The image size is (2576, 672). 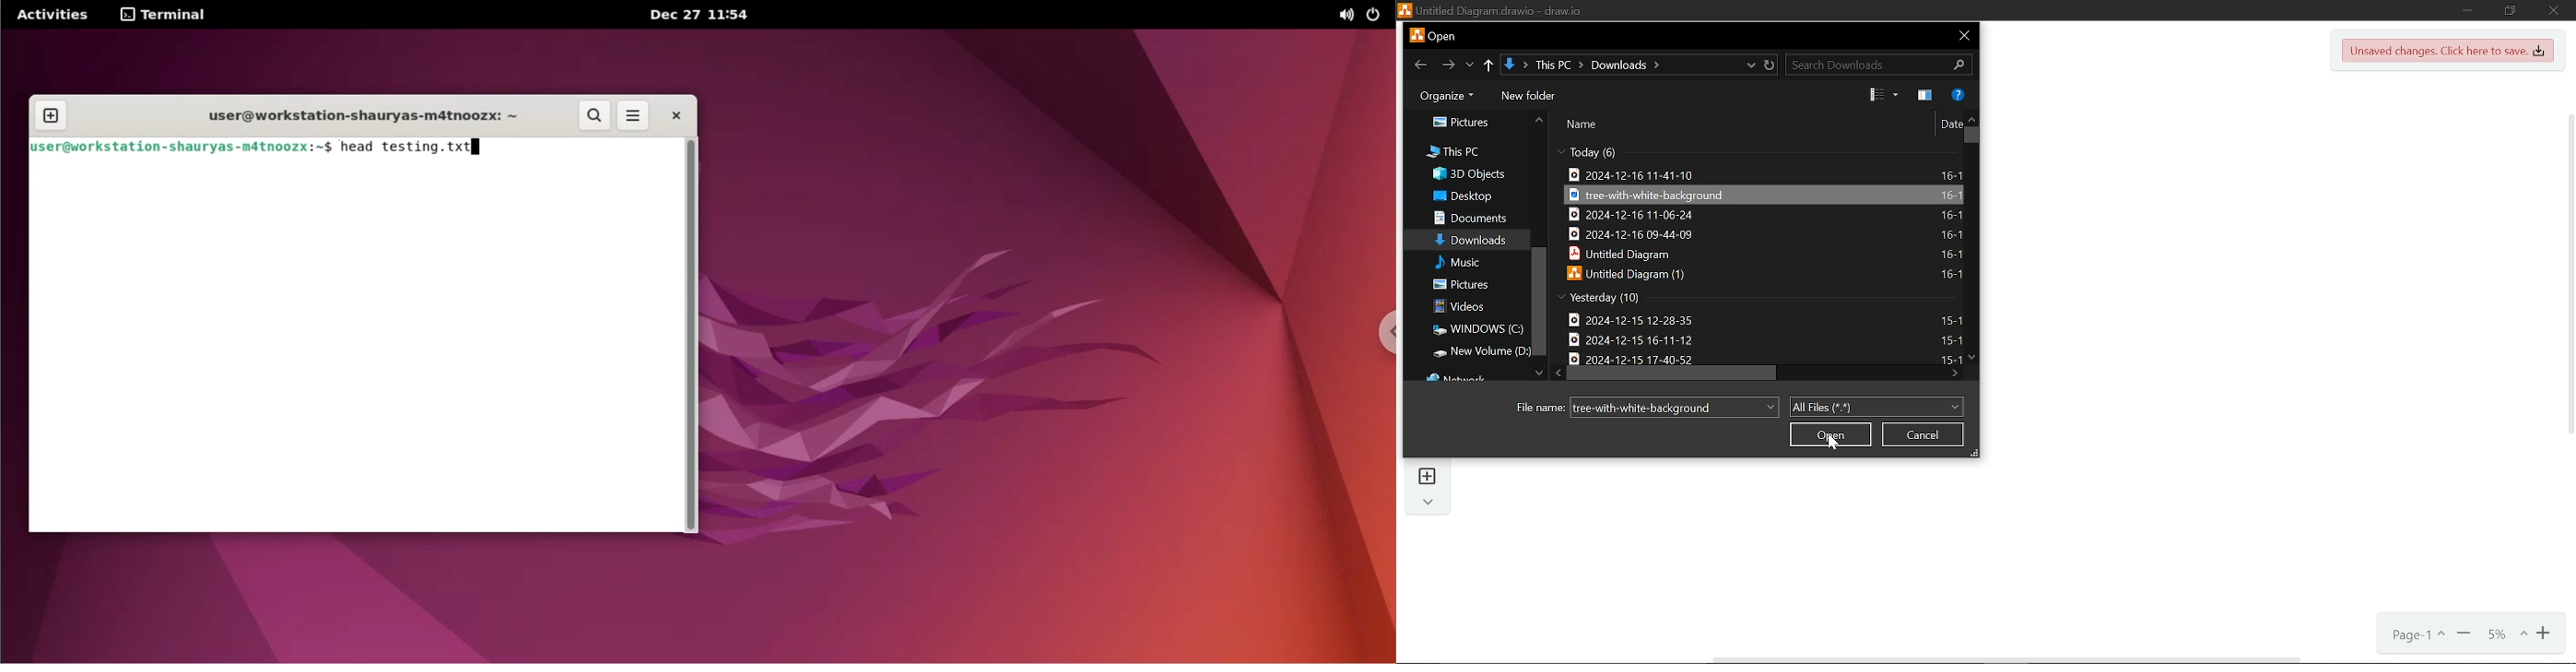 What do you see at coordinates (1971, 120) in the screenshot?
I see `Move up in files` at bounding box center [1971, 120].